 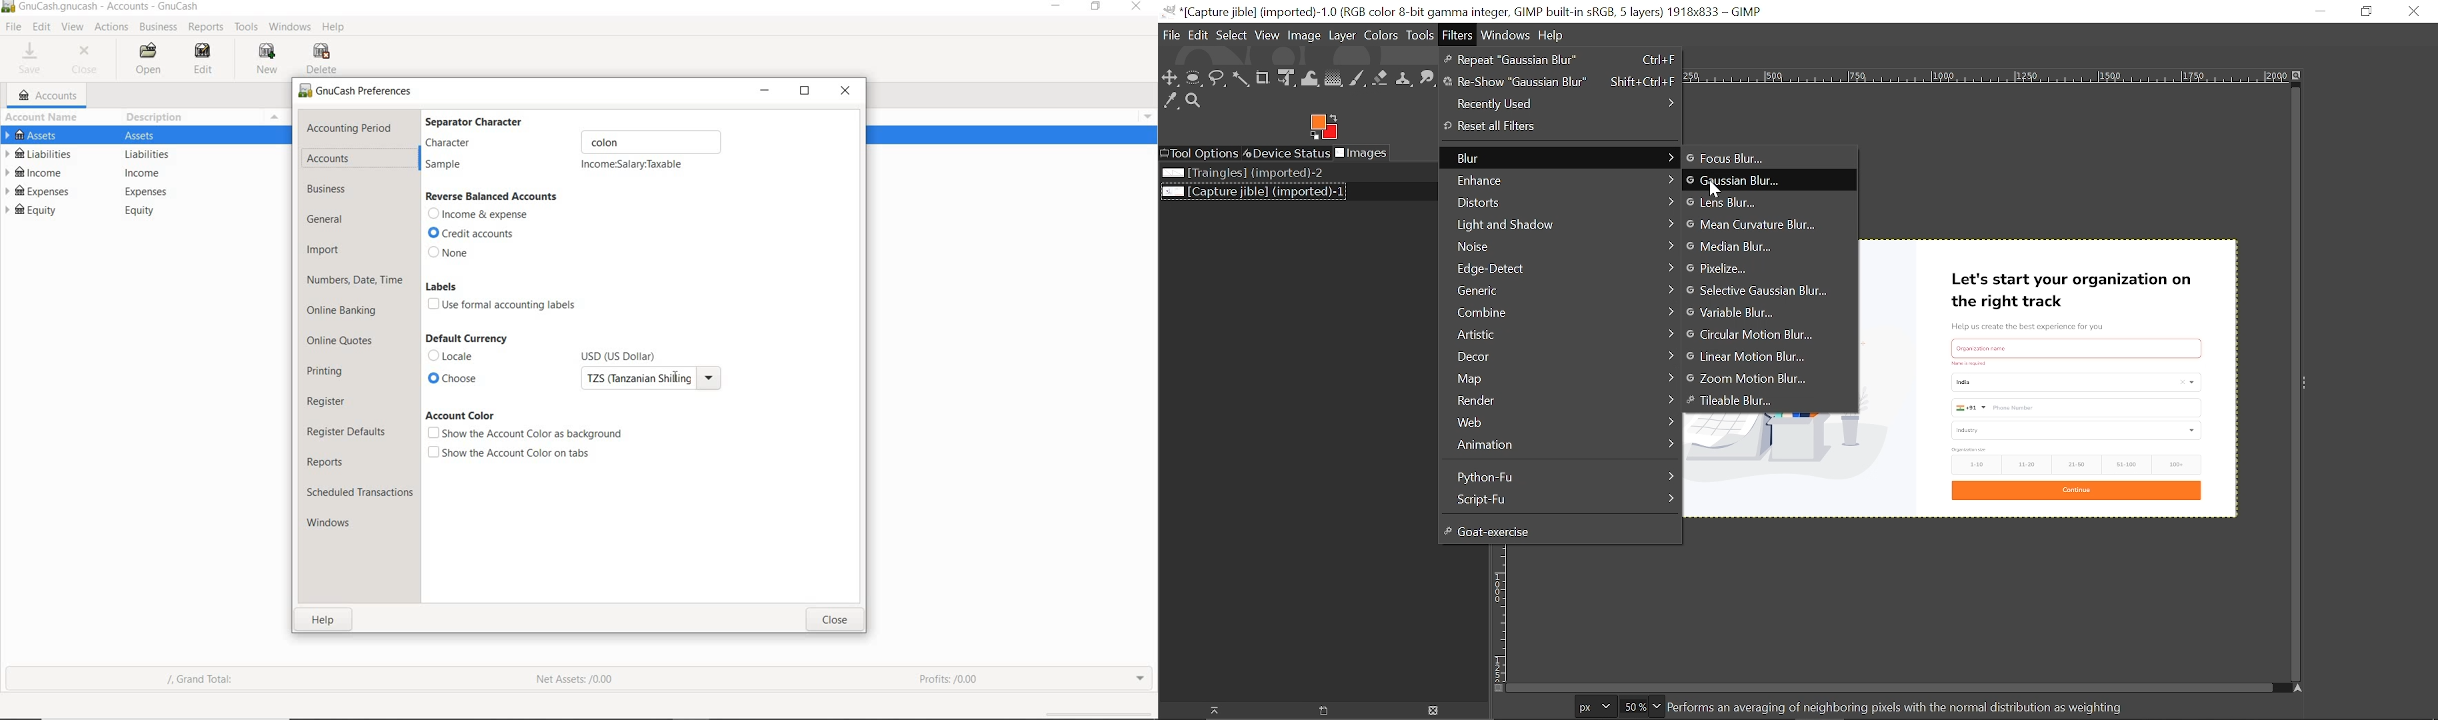 I want to click on Current file, so click(x=1252, y=191).